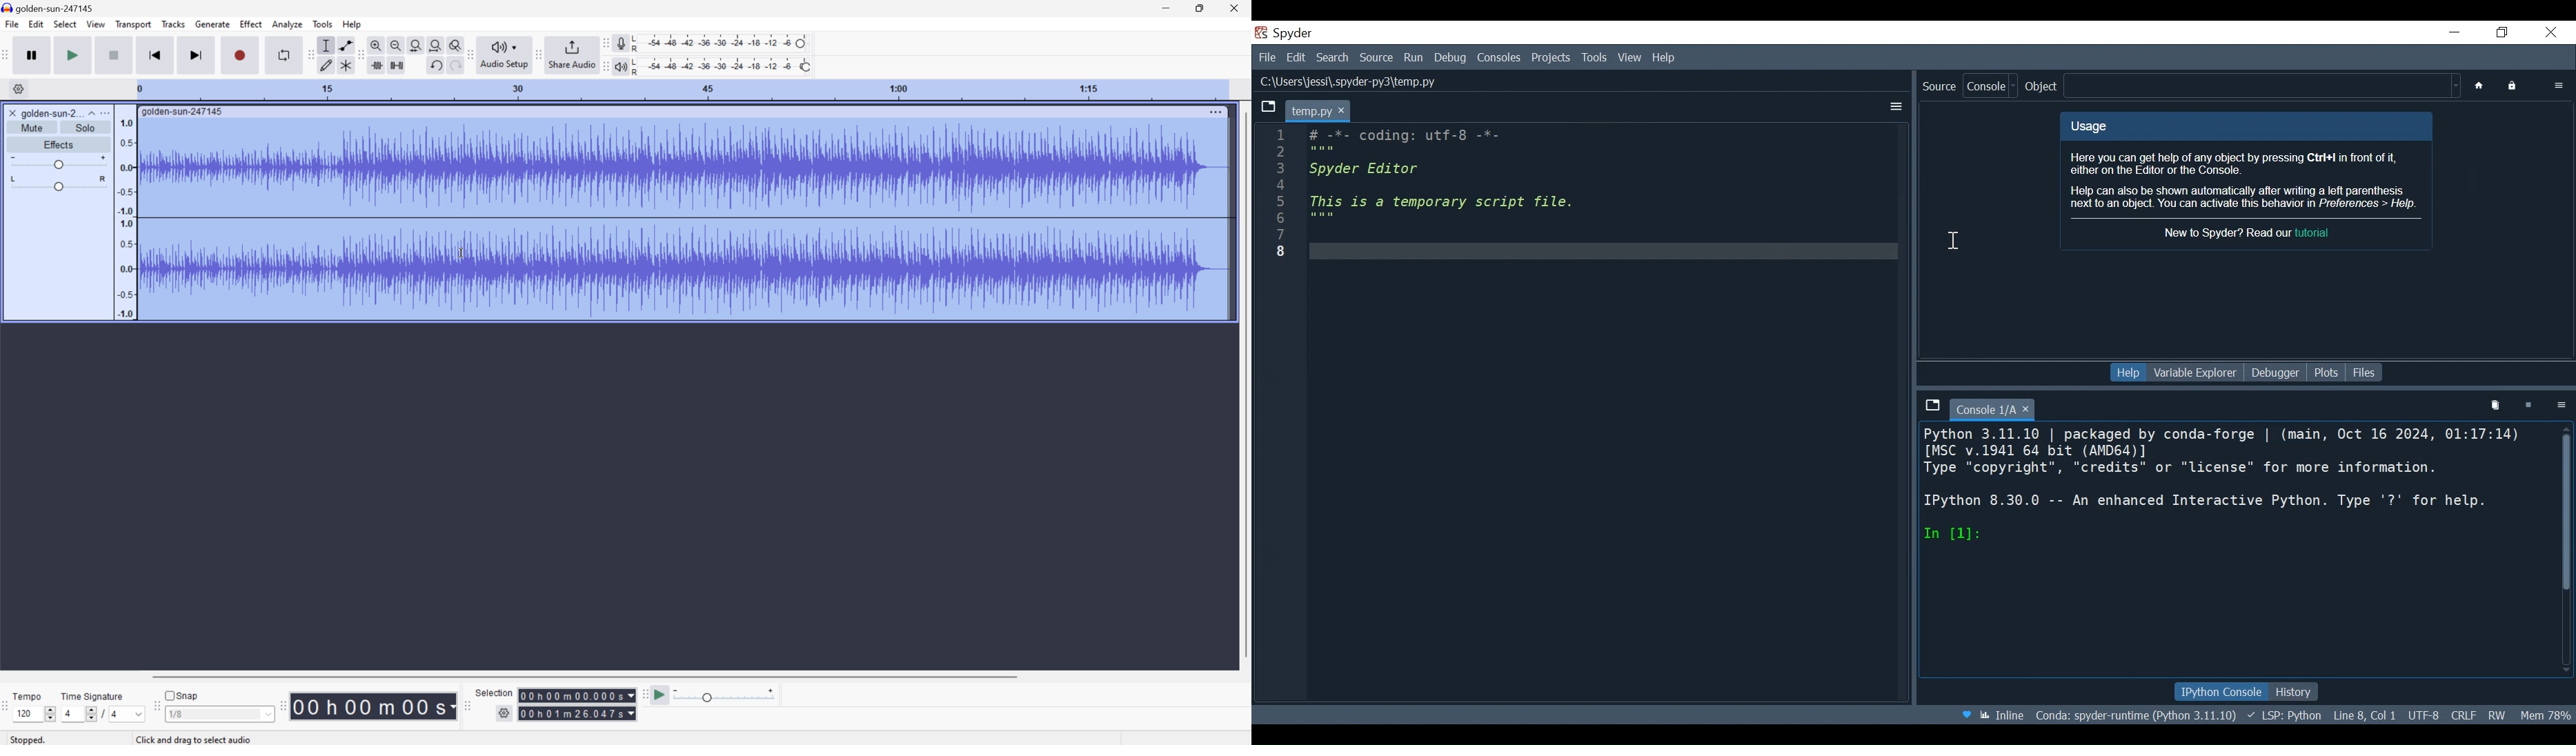 The width and height of the screenshot is (2576, 756). What do you see at coordinates (2242, 166) in the screenshot?
I see `Here you can get help of any object by pressing Ctrl+I in front of it, either on the Editor or the Console` at bounding box center [2242, 166].